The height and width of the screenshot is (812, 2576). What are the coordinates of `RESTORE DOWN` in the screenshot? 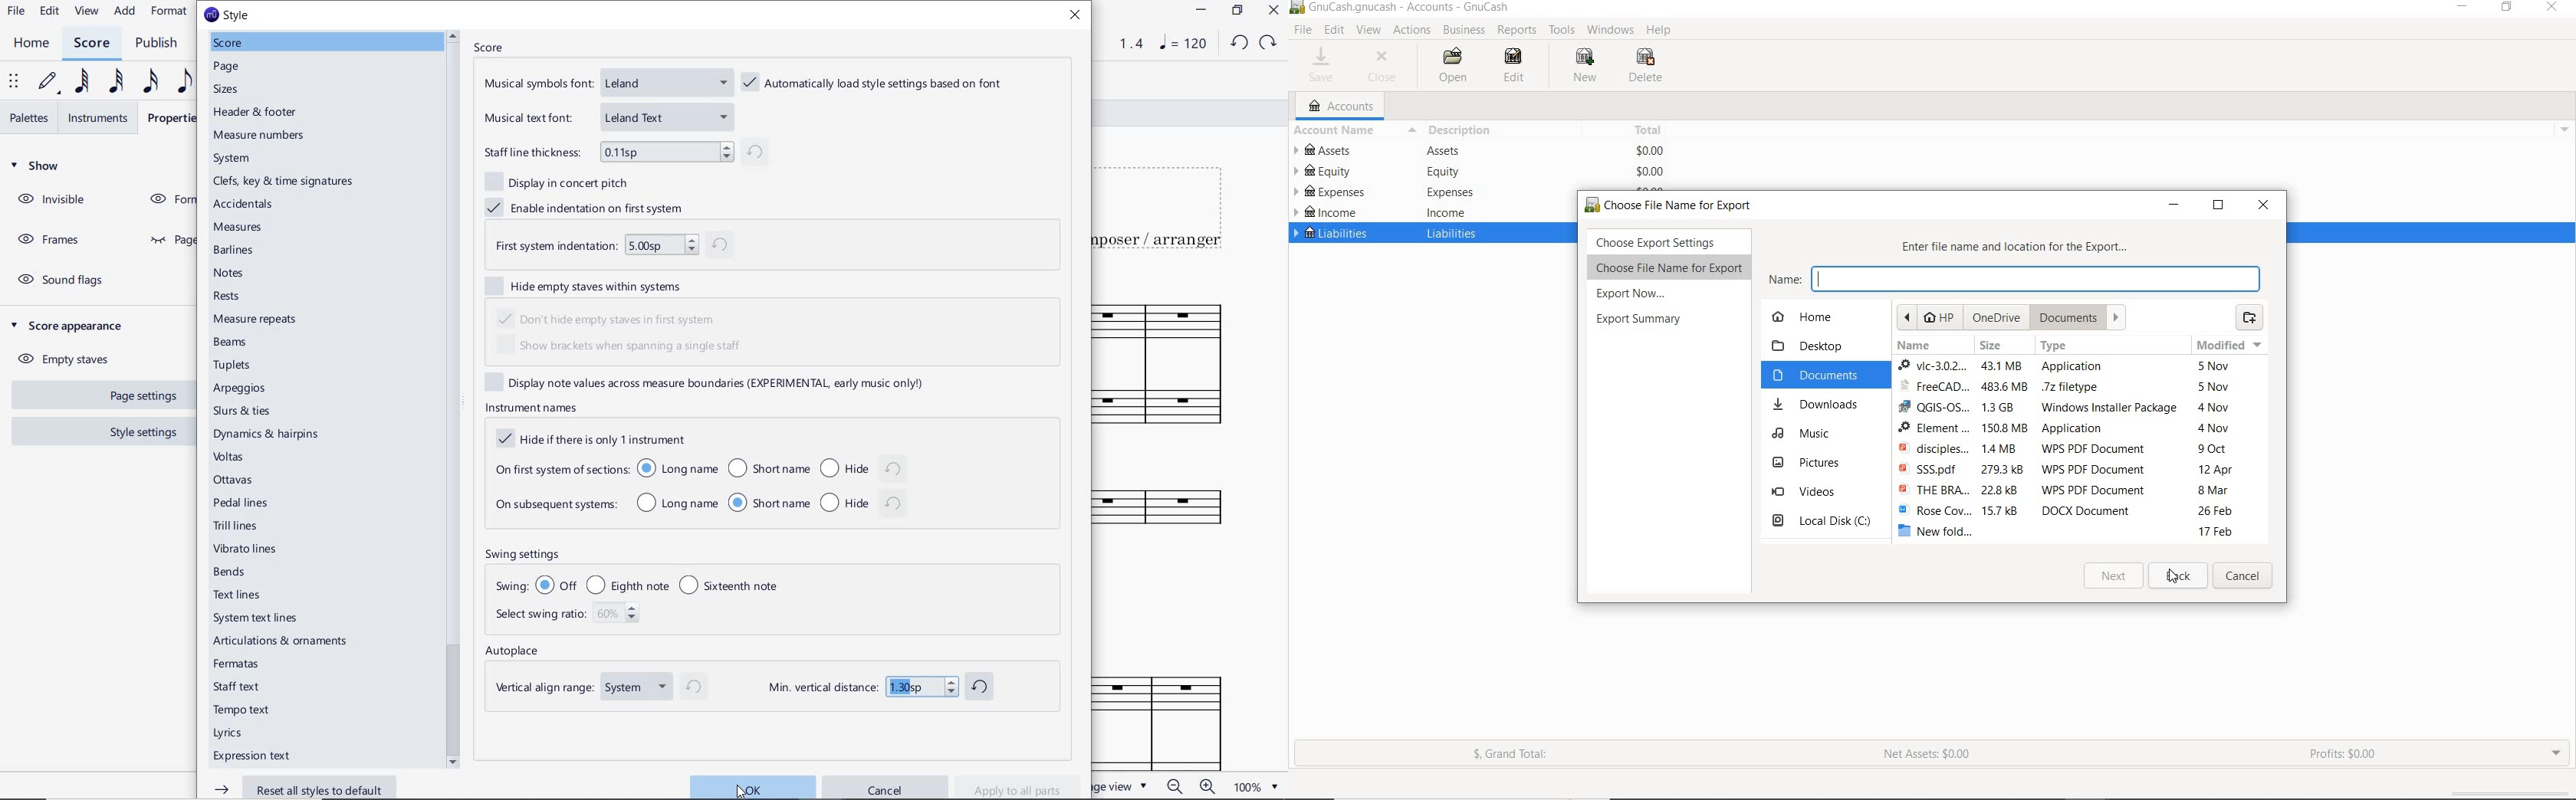 It's located at (1236, 11).